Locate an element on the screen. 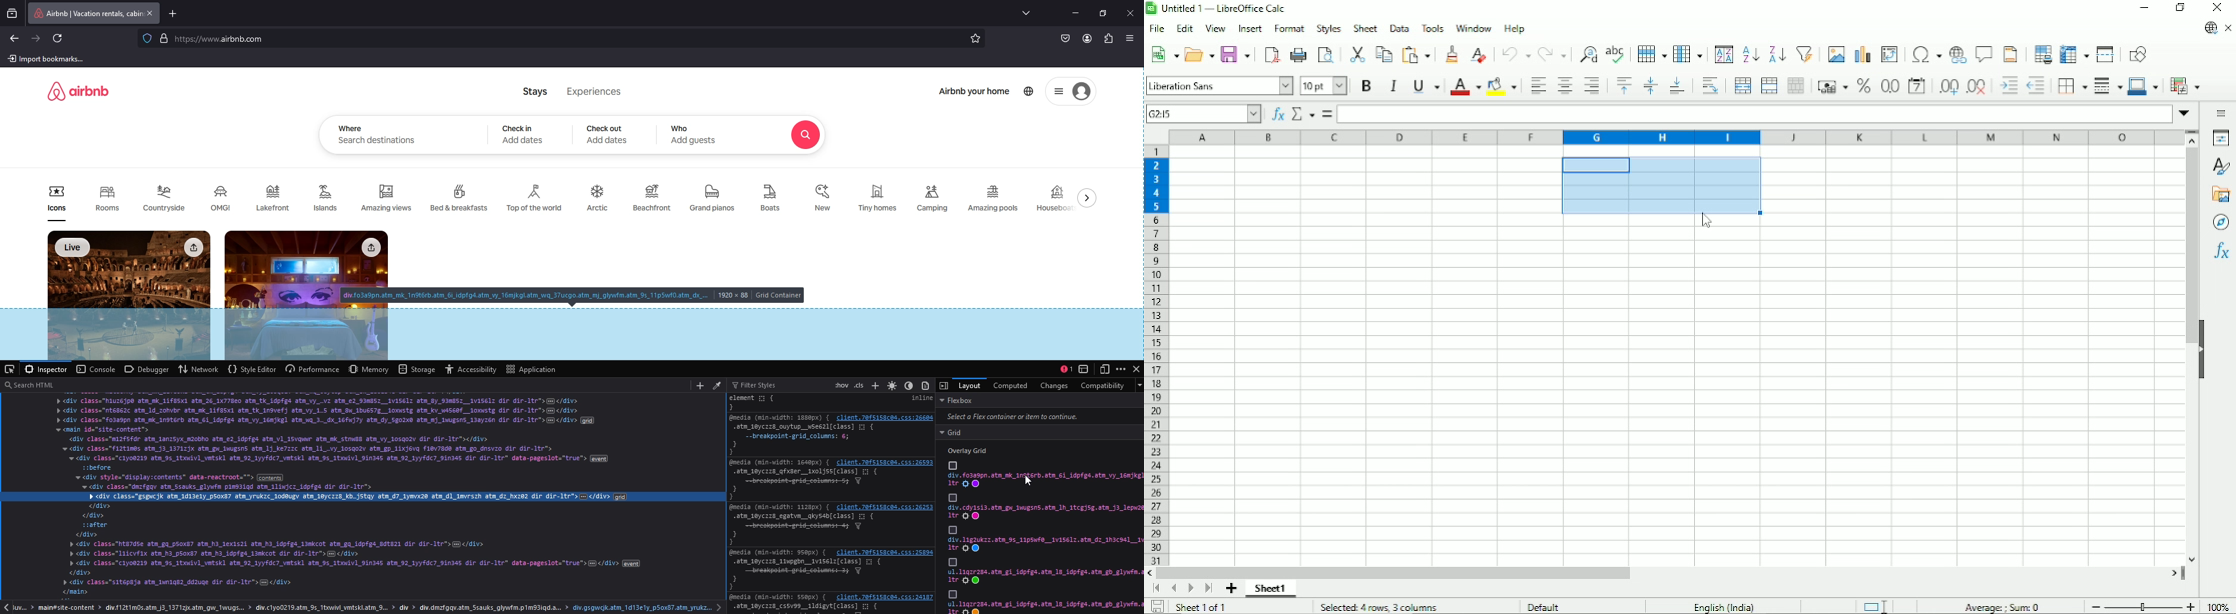  Export directly as PDF is located at coordinates (1272, 55).